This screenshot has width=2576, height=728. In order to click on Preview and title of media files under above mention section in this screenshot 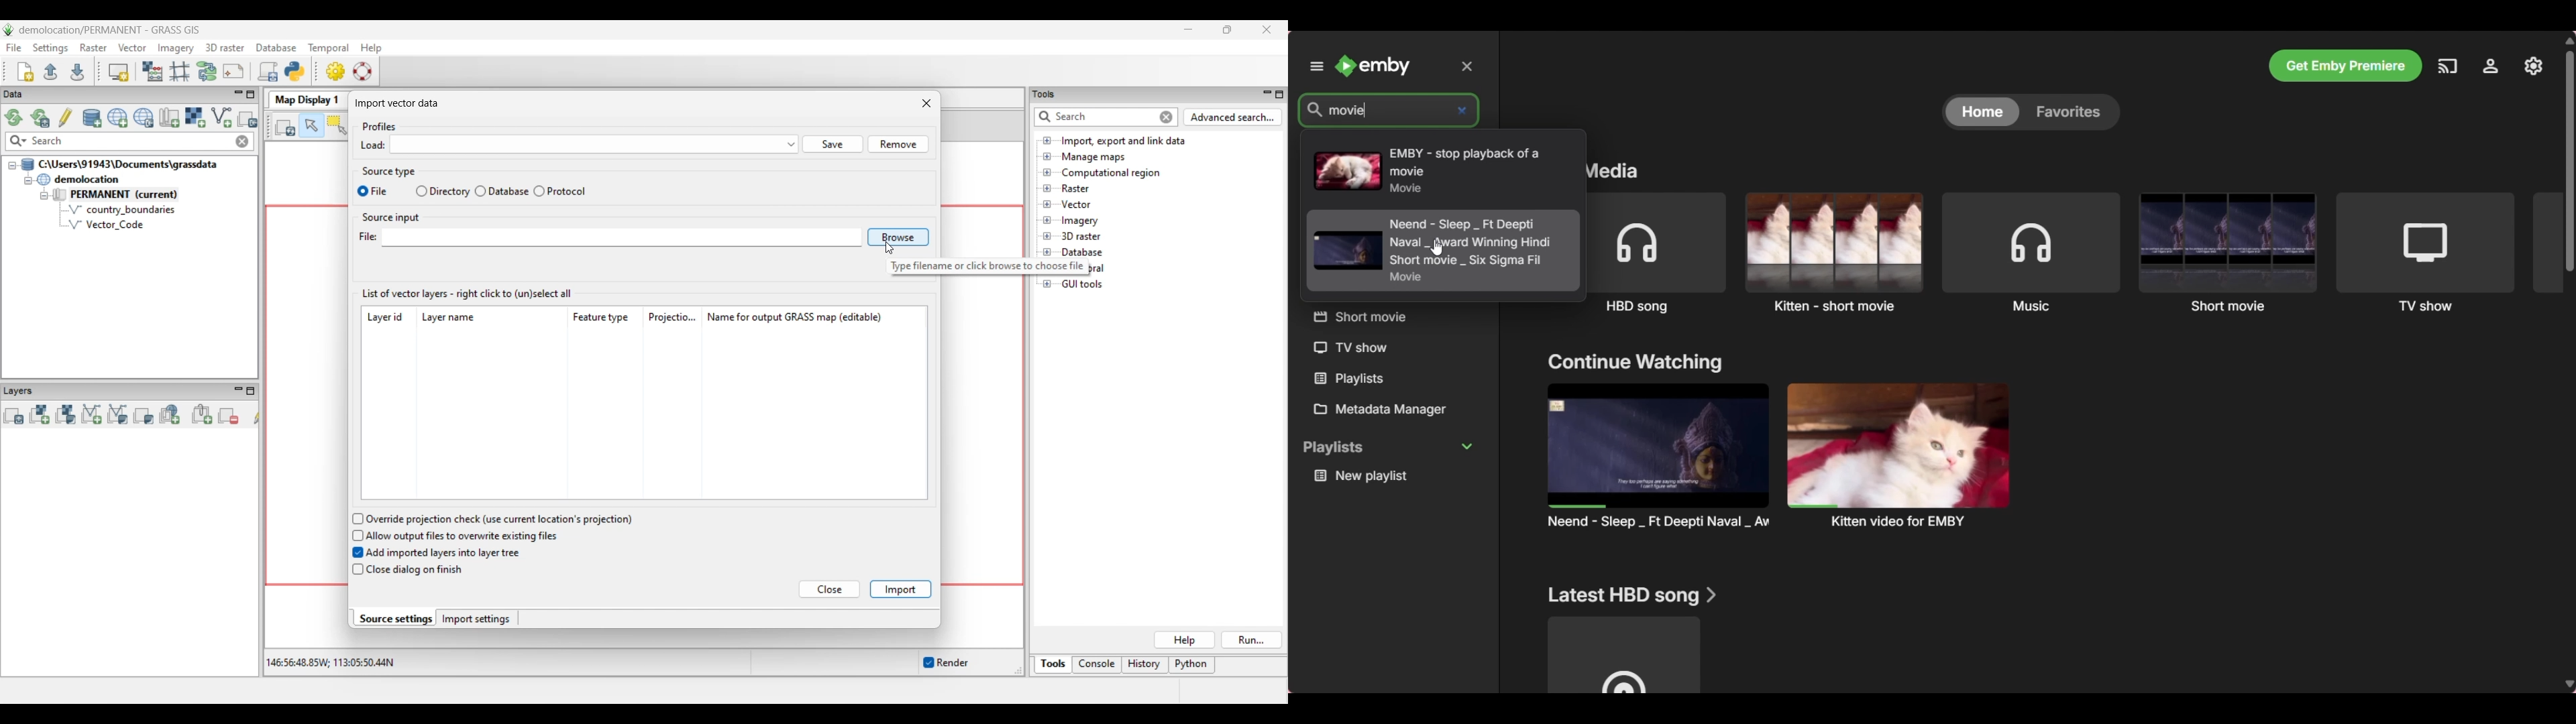, I will do `click(1658, 456)`.